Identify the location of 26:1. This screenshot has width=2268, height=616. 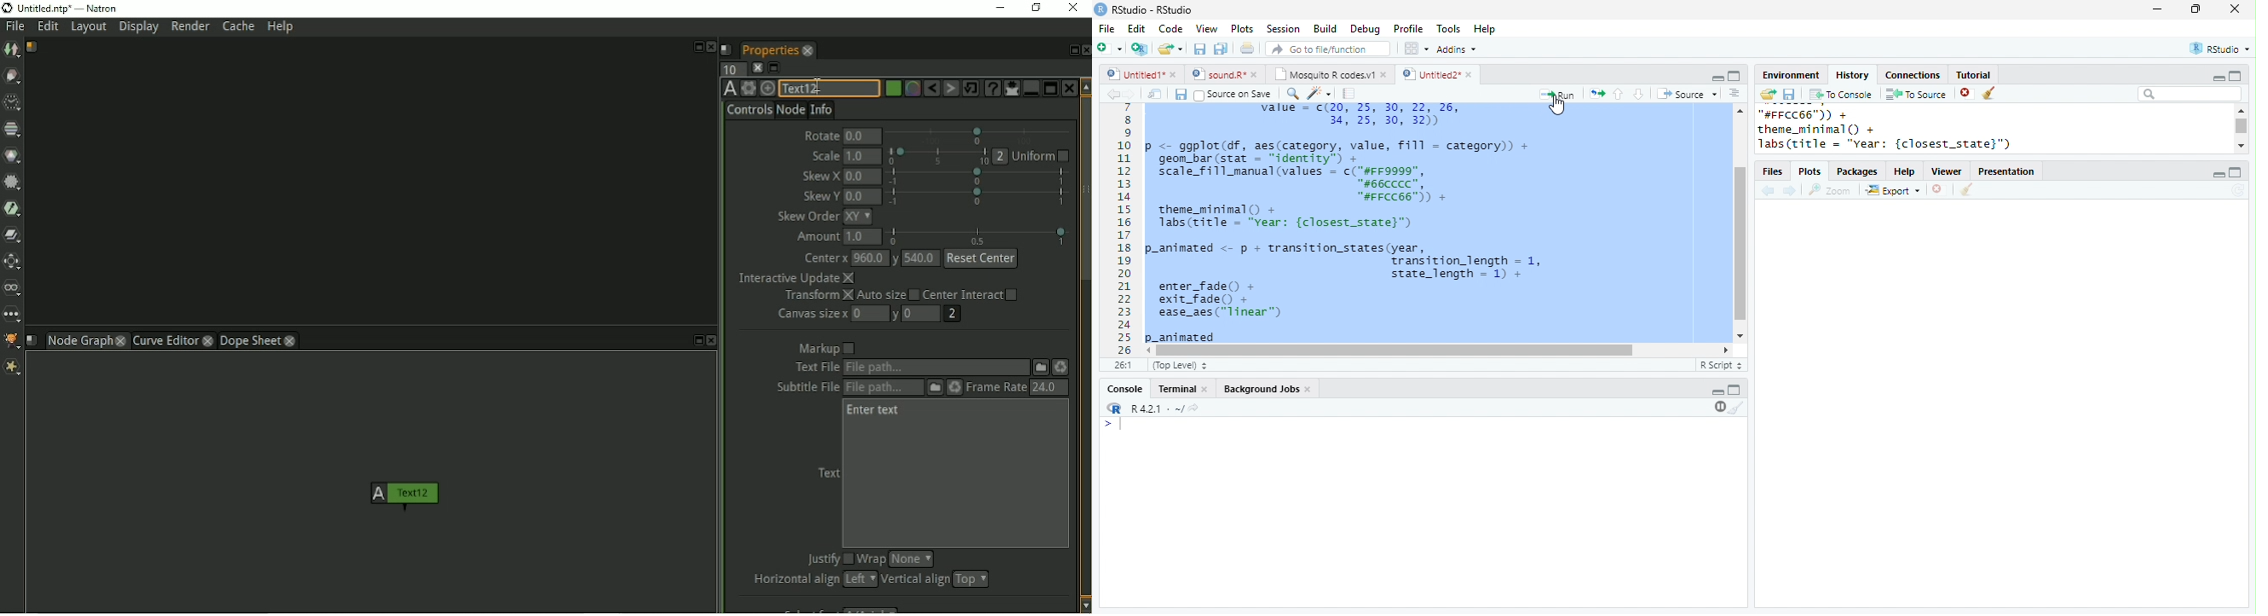
(1124, 365).